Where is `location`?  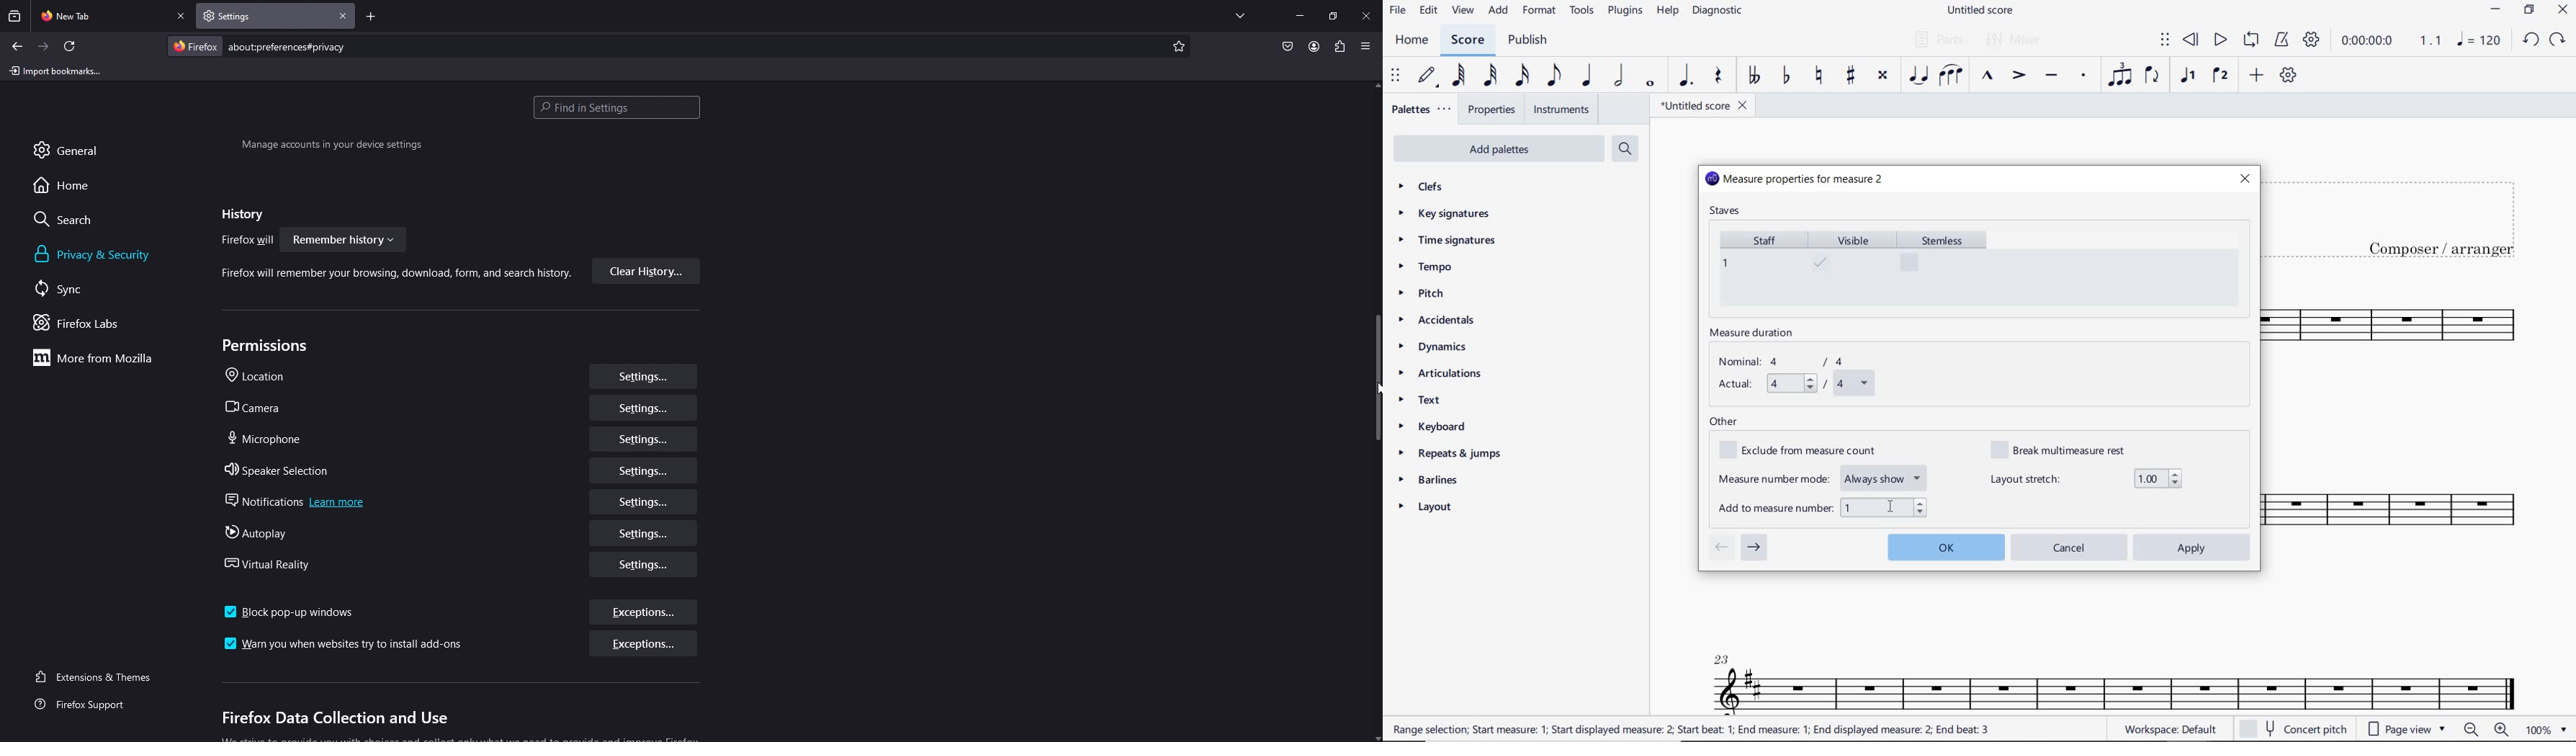 location is located at coordinates (261, 377).